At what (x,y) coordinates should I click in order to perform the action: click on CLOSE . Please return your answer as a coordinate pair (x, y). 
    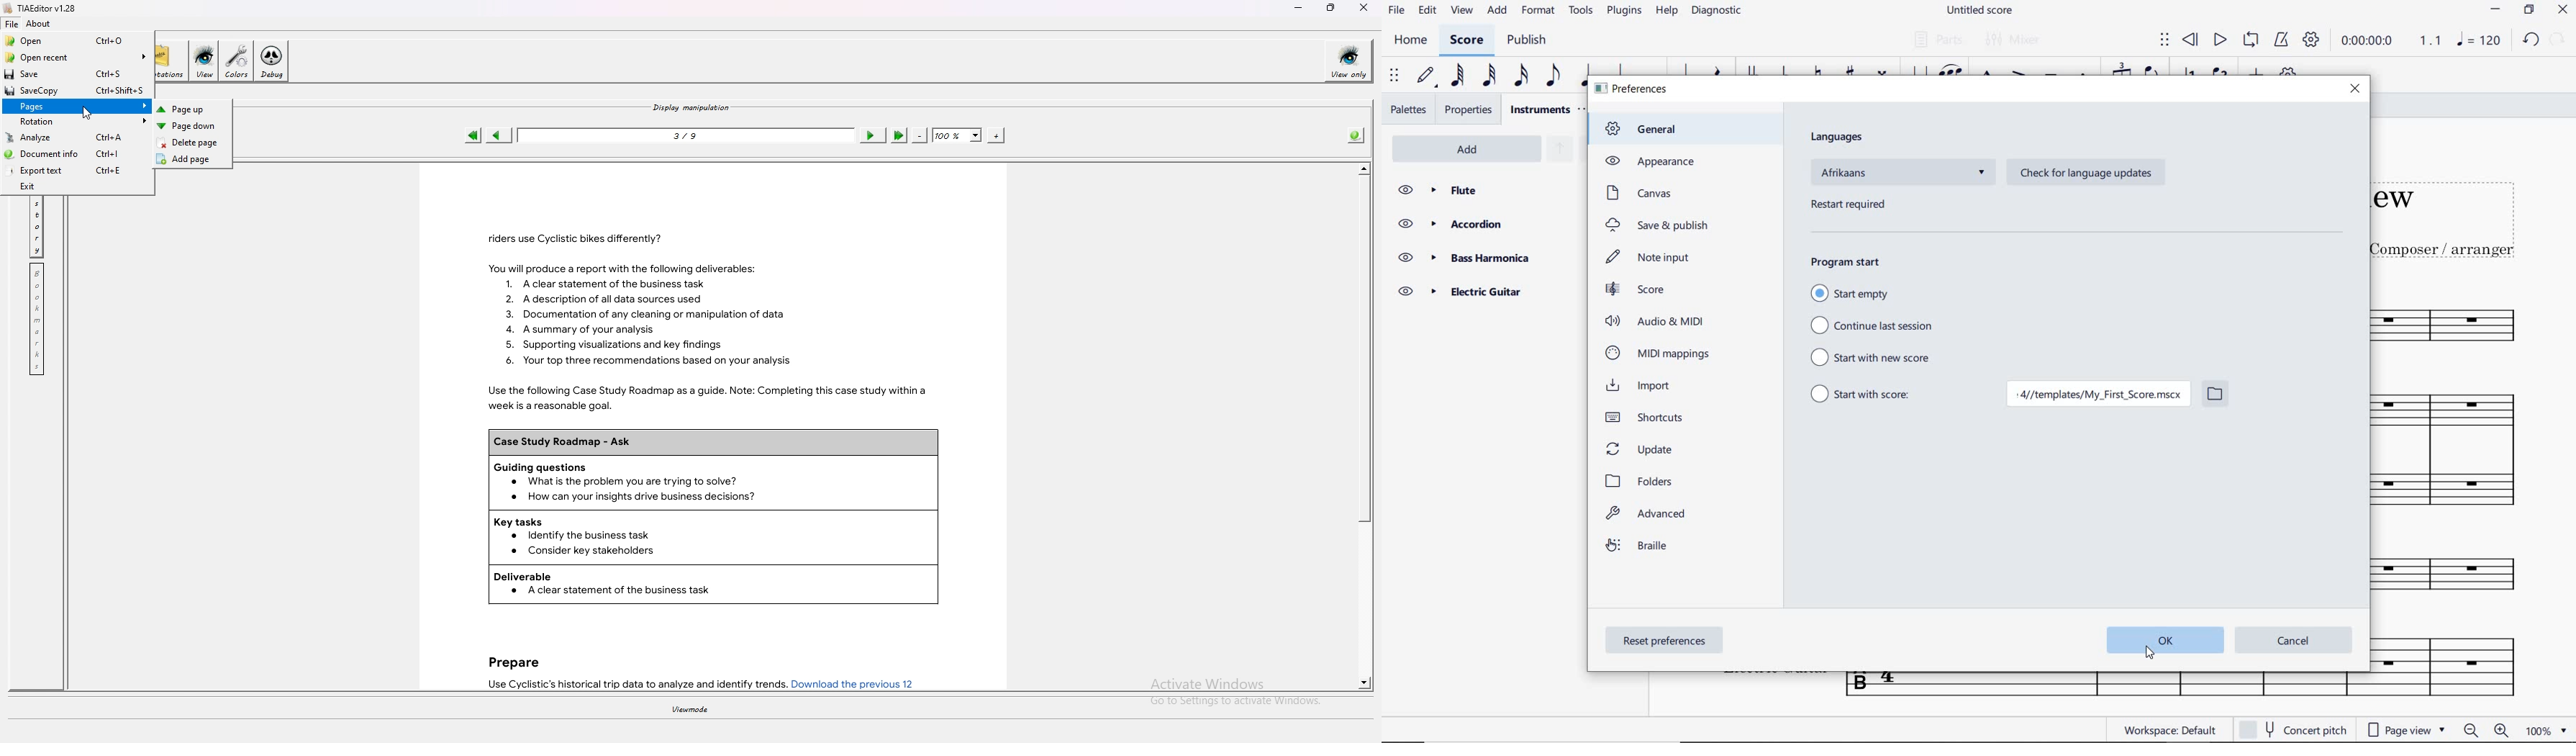
    Looking at the image, I should click on (2564, 11).